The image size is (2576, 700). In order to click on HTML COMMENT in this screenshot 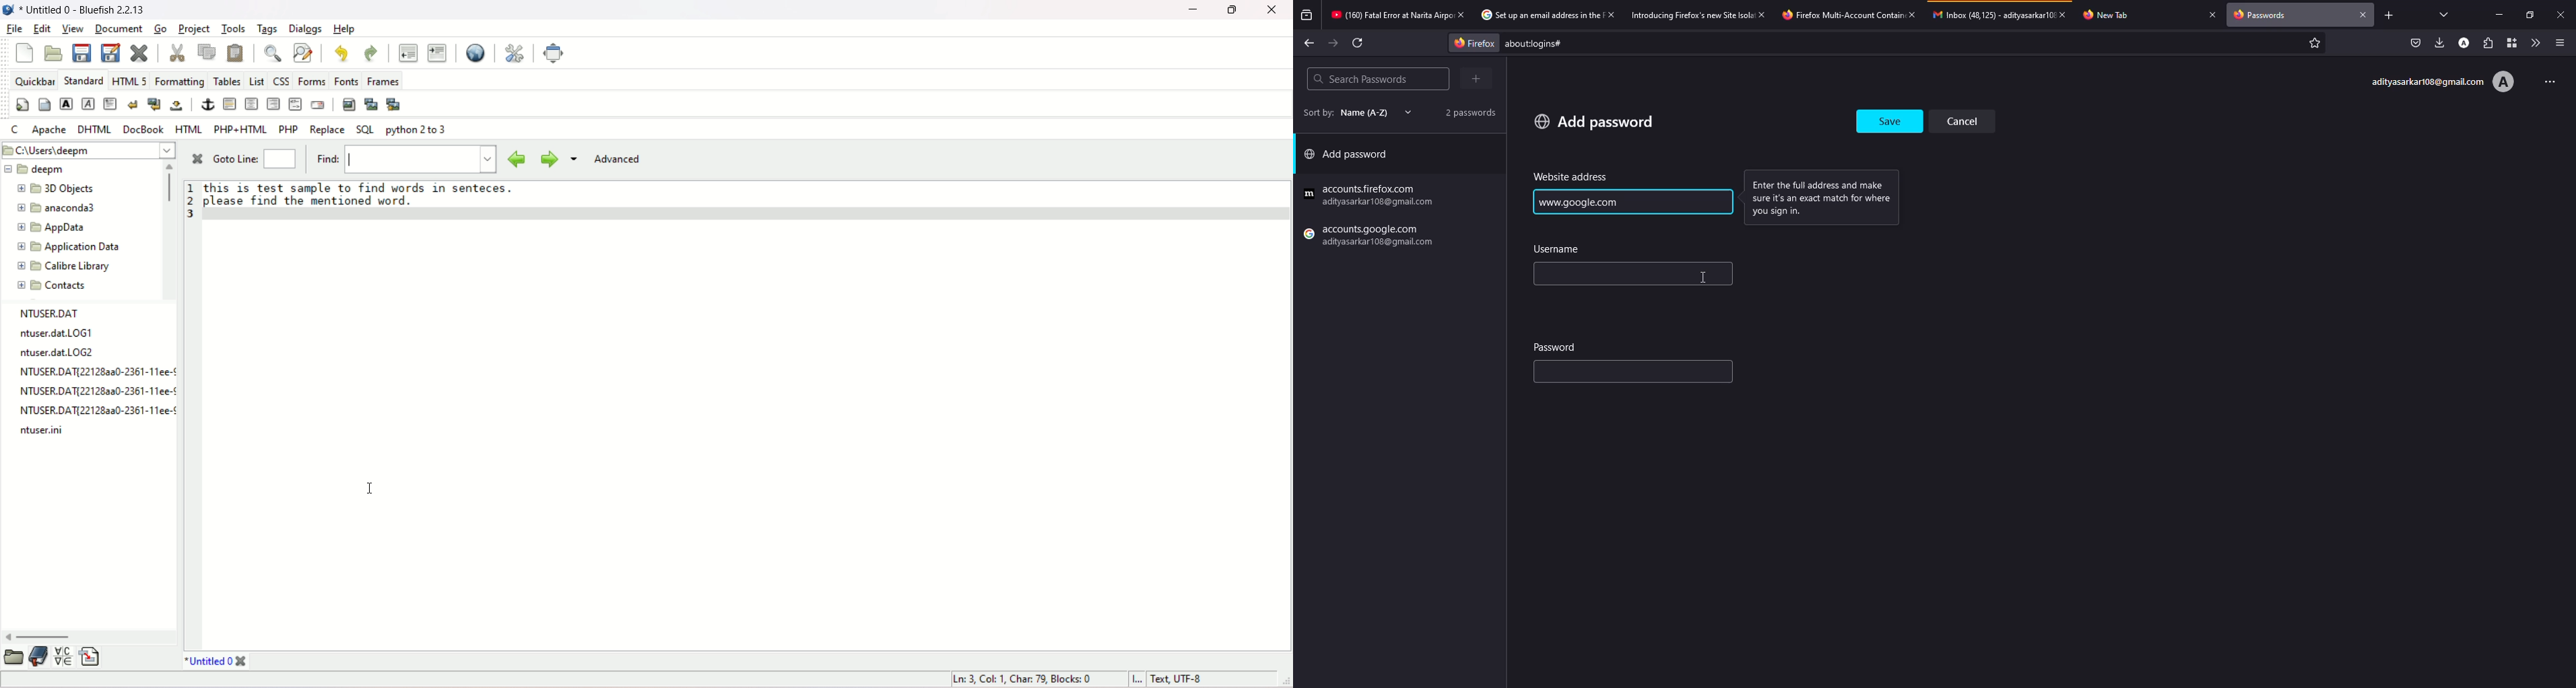, I will do `click(294, 105)`.